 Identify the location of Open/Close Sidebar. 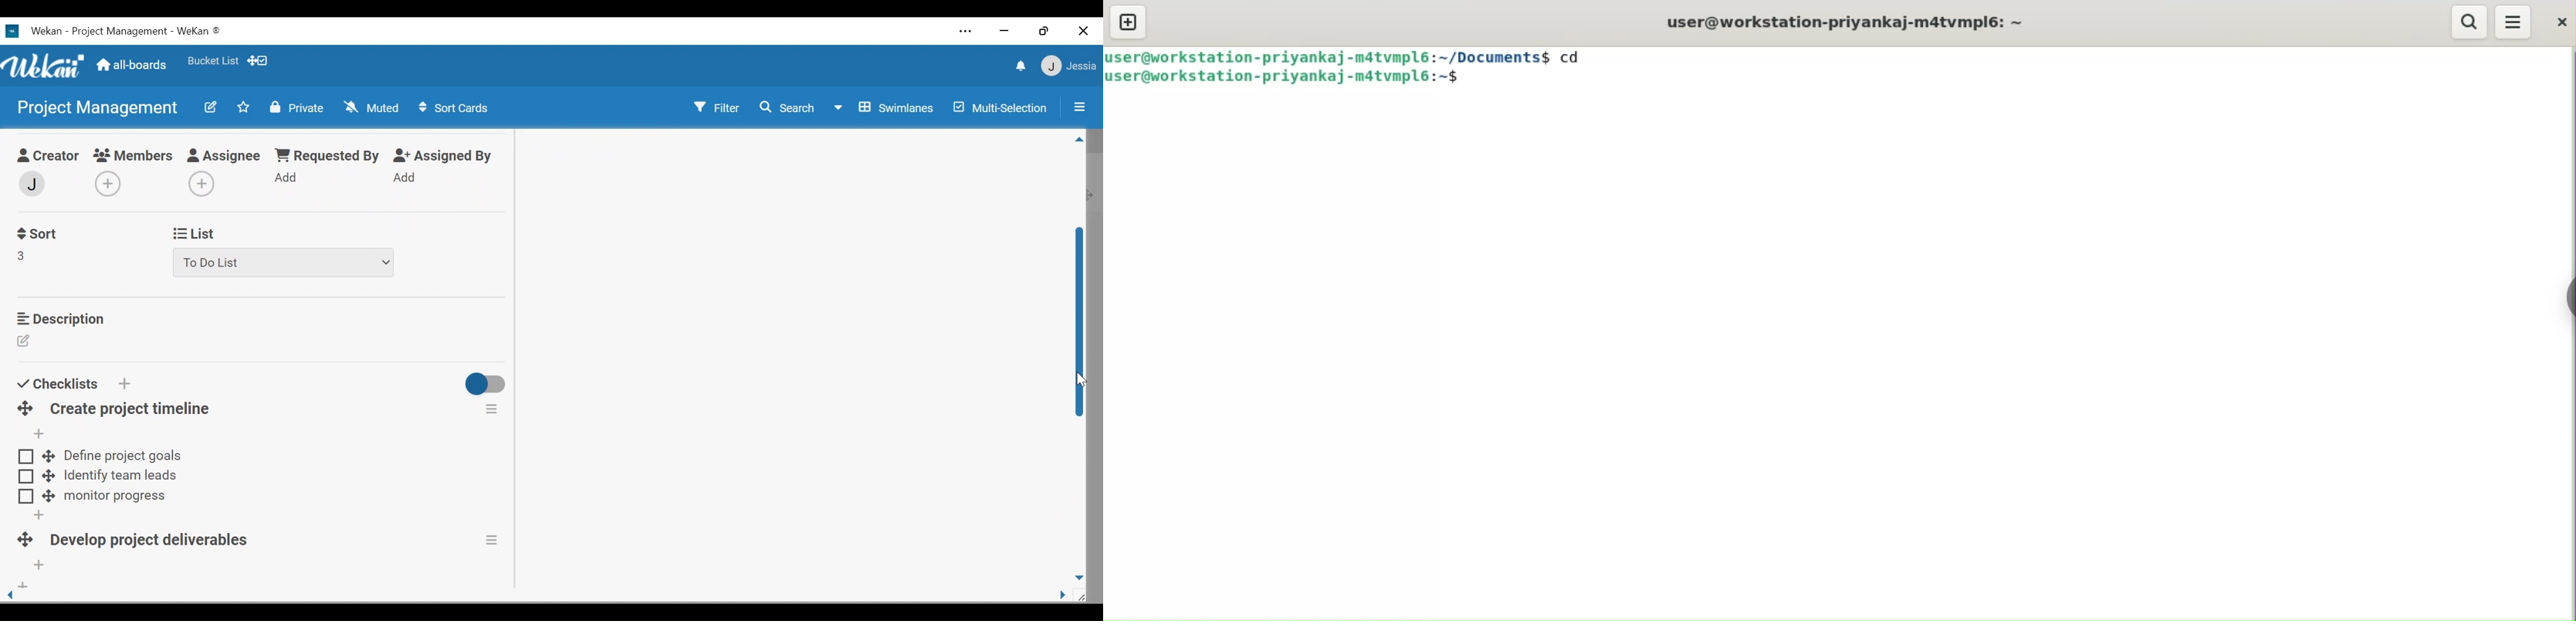
(1079, 106).